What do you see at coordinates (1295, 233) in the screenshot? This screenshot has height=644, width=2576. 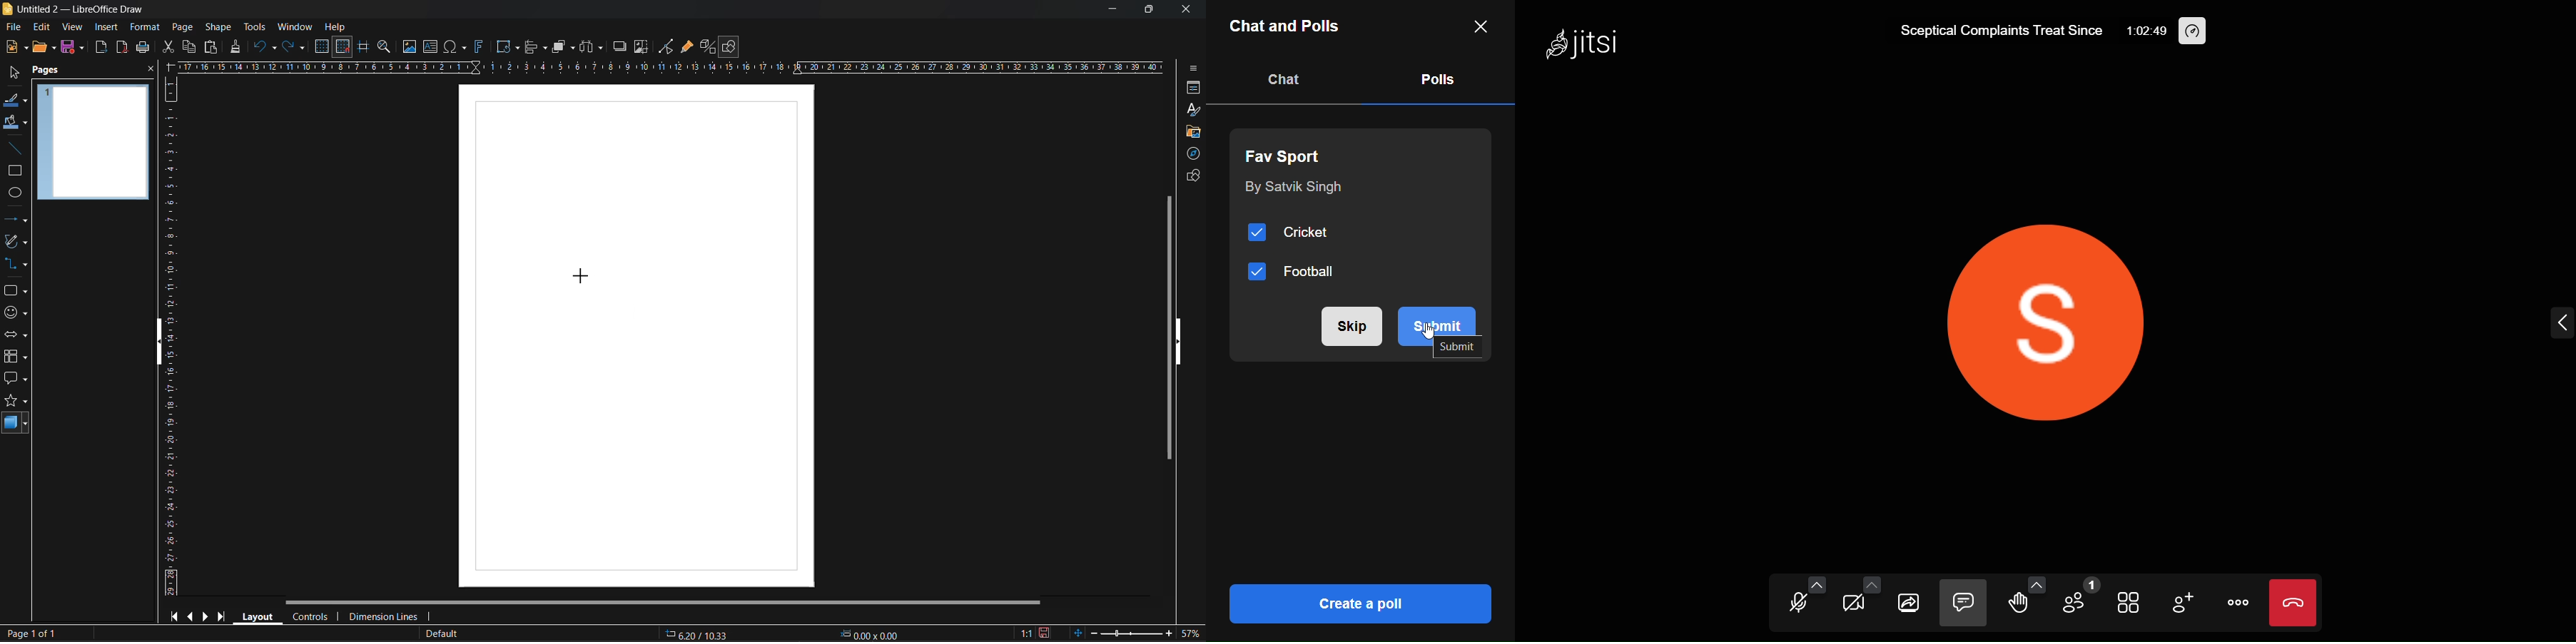 I see `Cricket` at bounding box center [1295, 233].